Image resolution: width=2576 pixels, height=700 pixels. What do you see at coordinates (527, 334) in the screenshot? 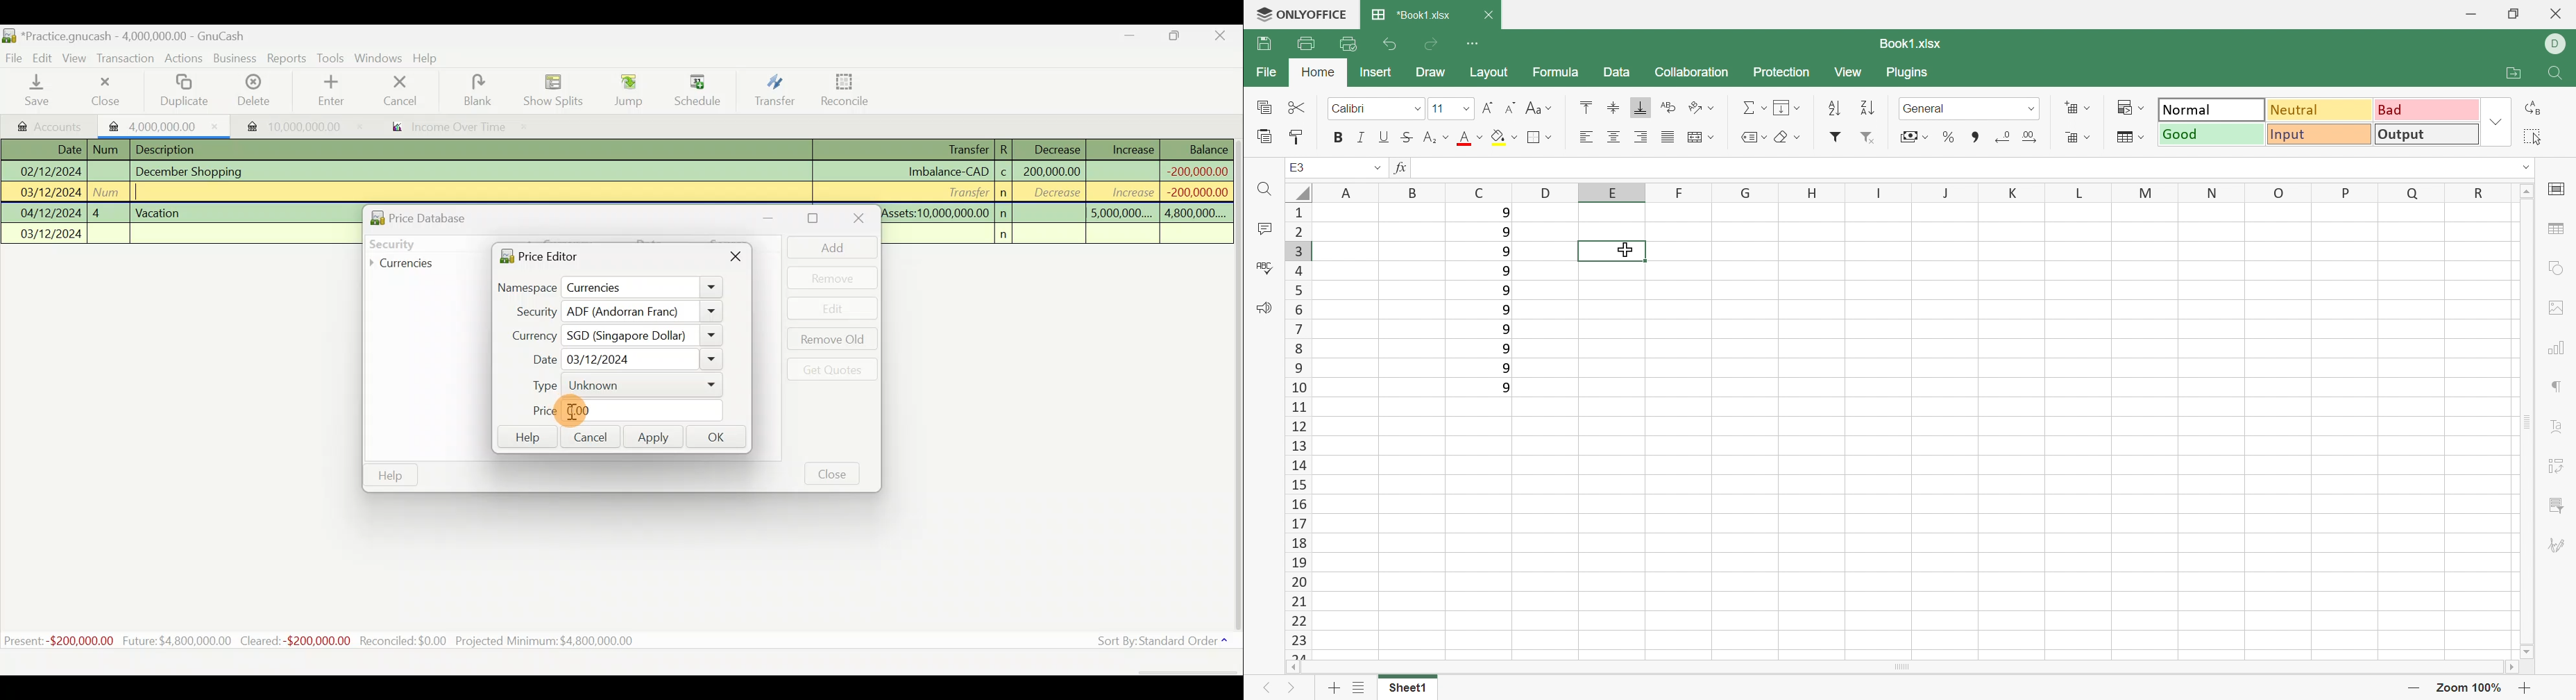
I see `Currency` at bounding box center [527, 334].